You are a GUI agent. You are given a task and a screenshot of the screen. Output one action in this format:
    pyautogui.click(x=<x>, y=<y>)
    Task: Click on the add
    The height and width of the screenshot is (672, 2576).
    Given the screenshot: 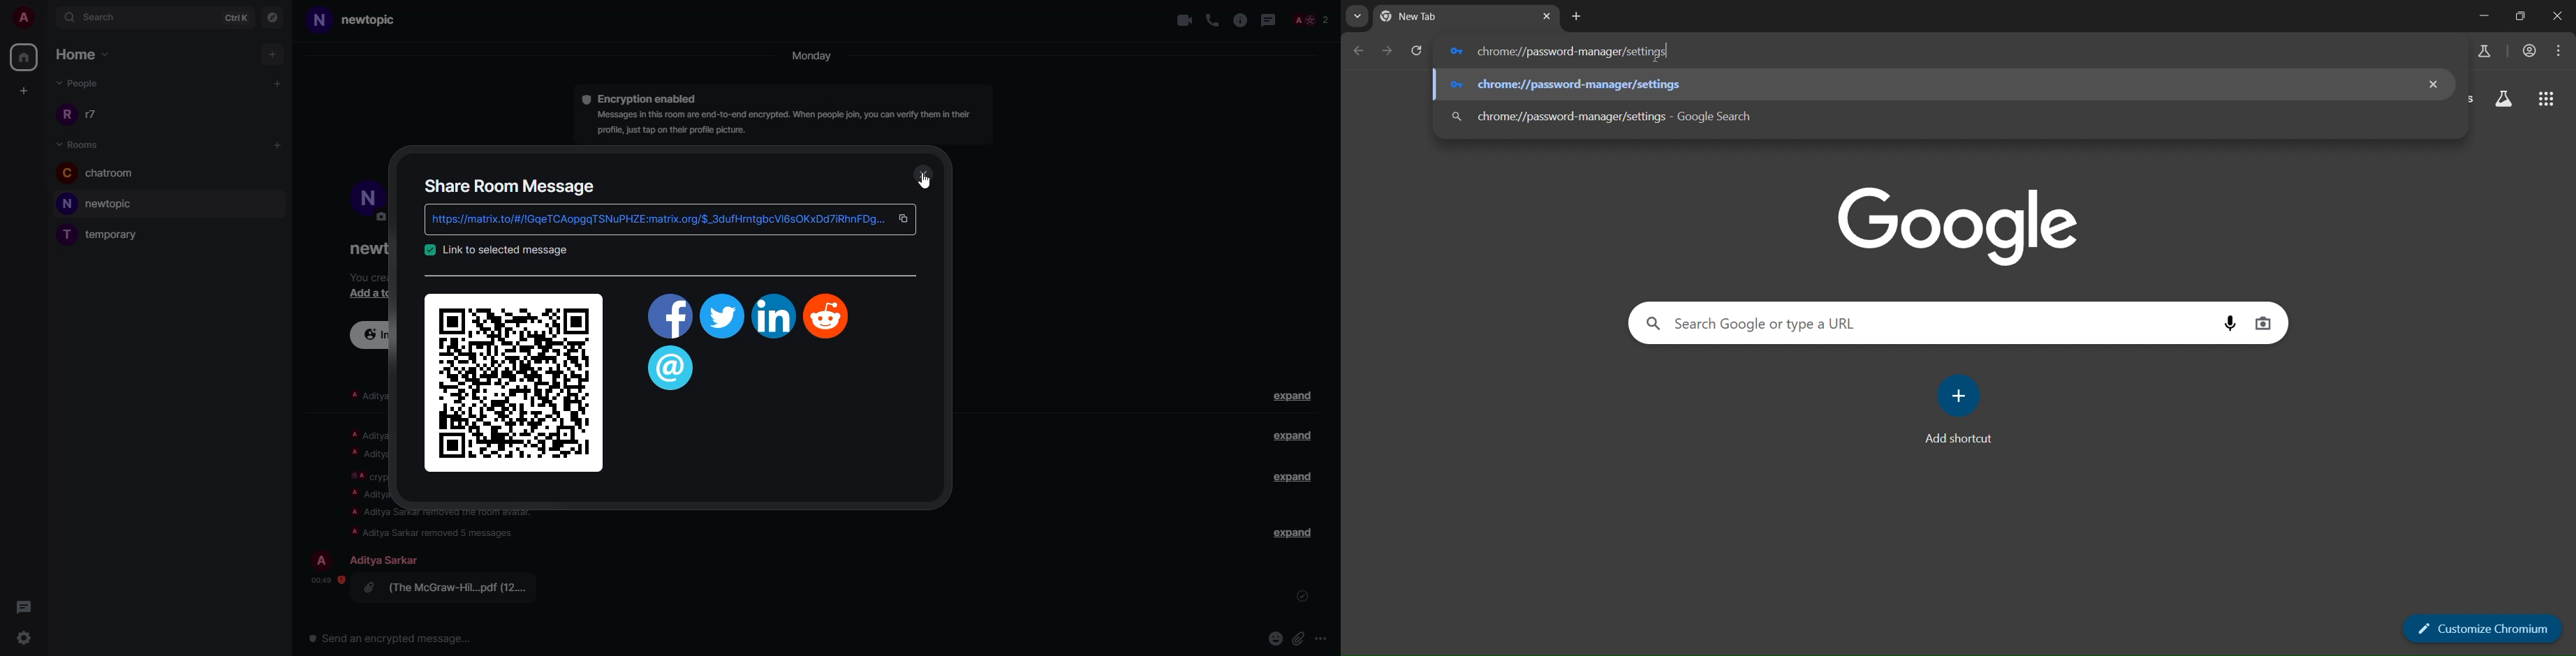 What is the action you would take?
    pyautogui.click(x=279, y=144)
    